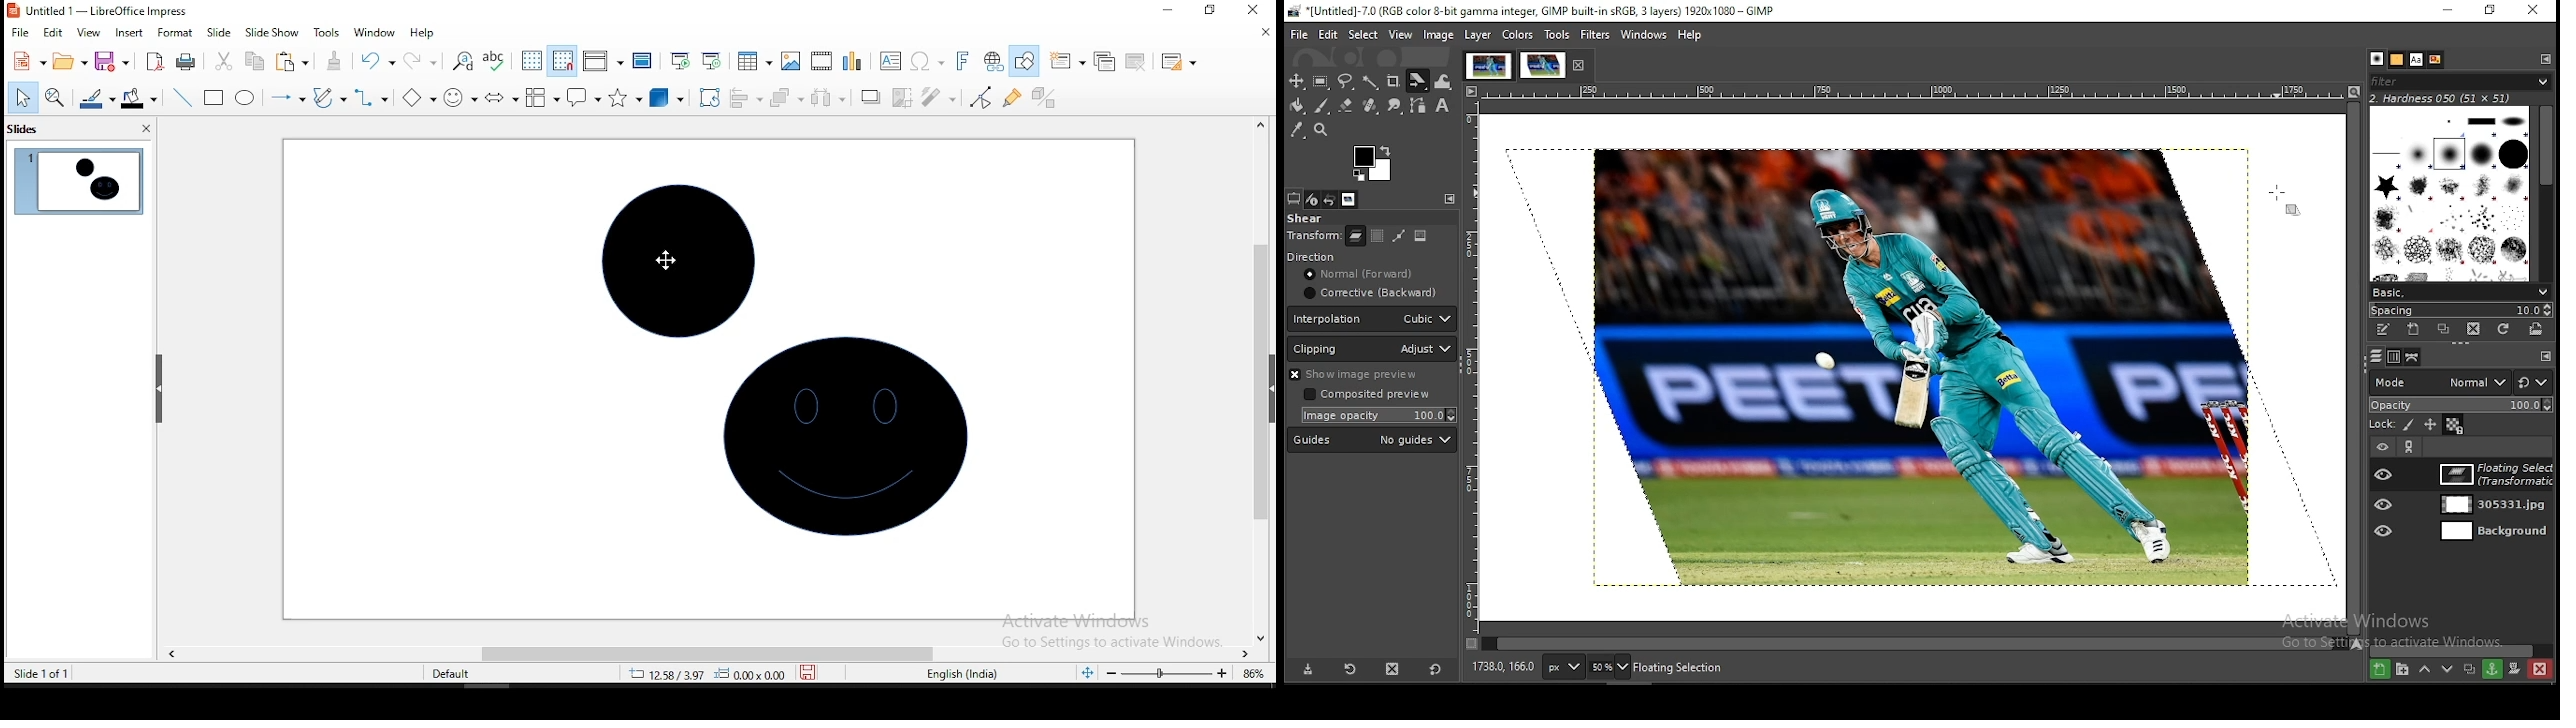 The width and height of the screenshot is (2576, 728). I want to click on tables, so click(754, 64).